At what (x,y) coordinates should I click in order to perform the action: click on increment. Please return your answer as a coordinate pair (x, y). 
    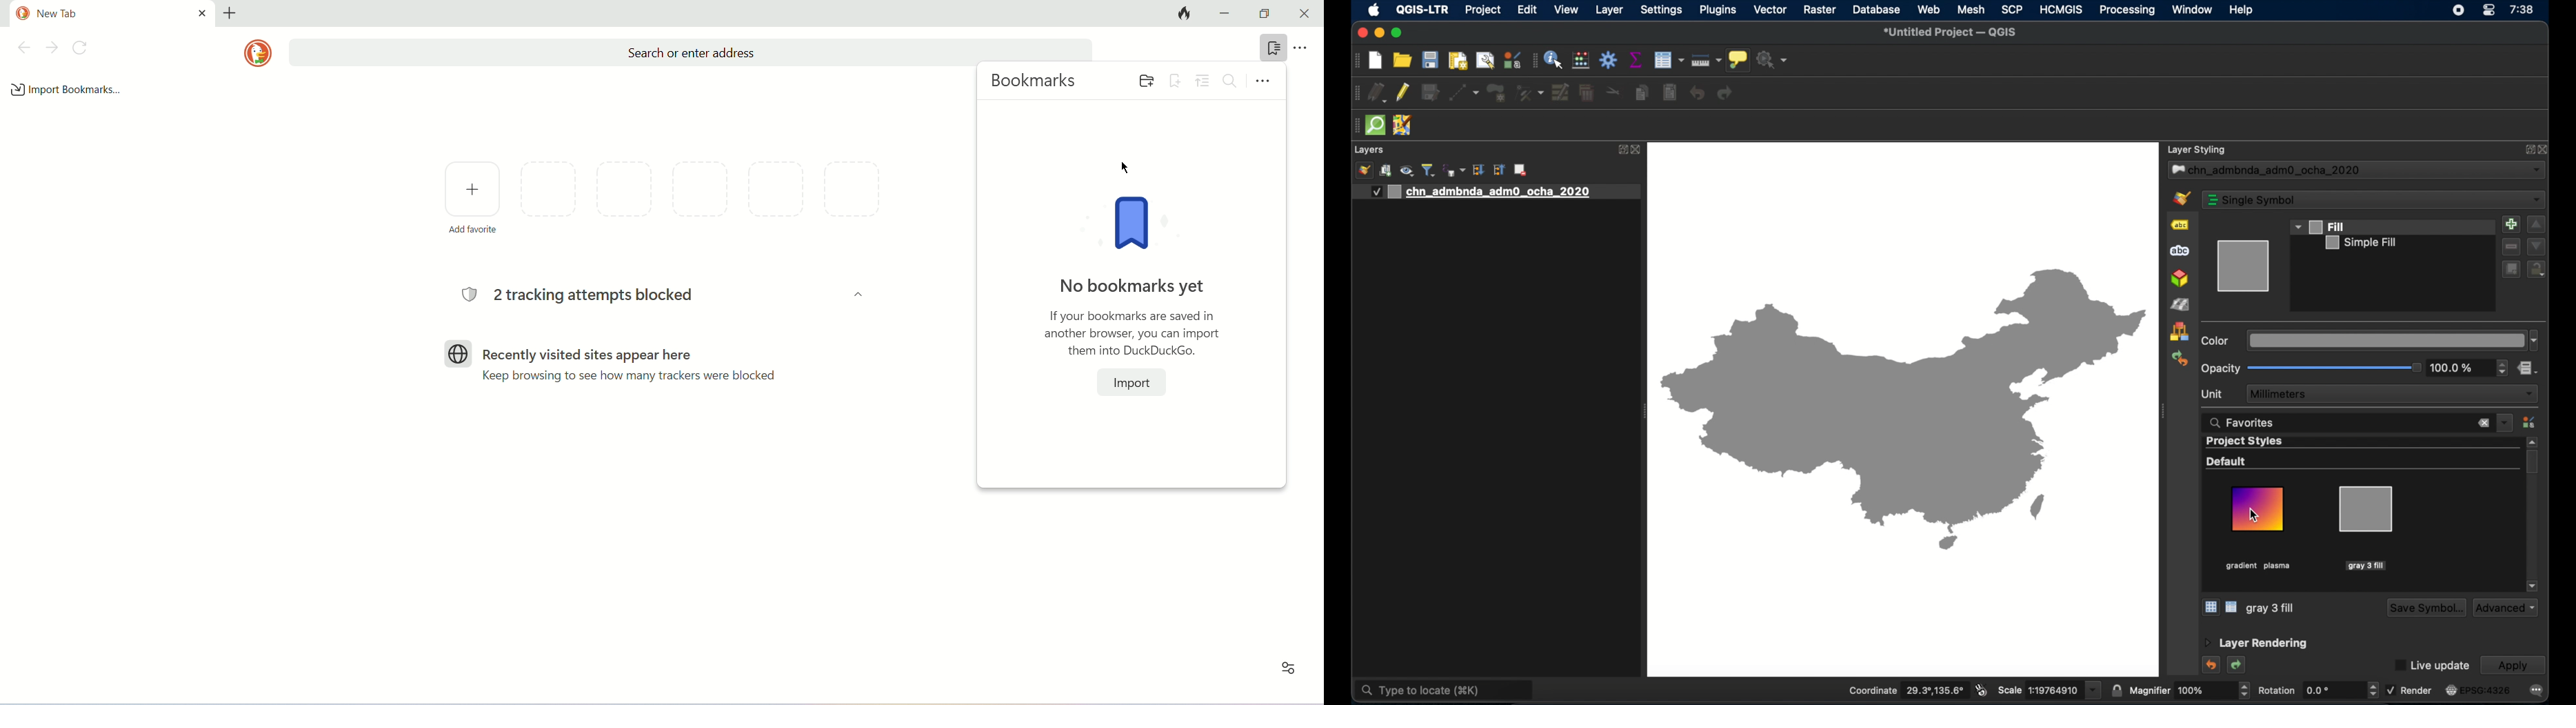
    Looking at the image, I should click on (2537, 225).